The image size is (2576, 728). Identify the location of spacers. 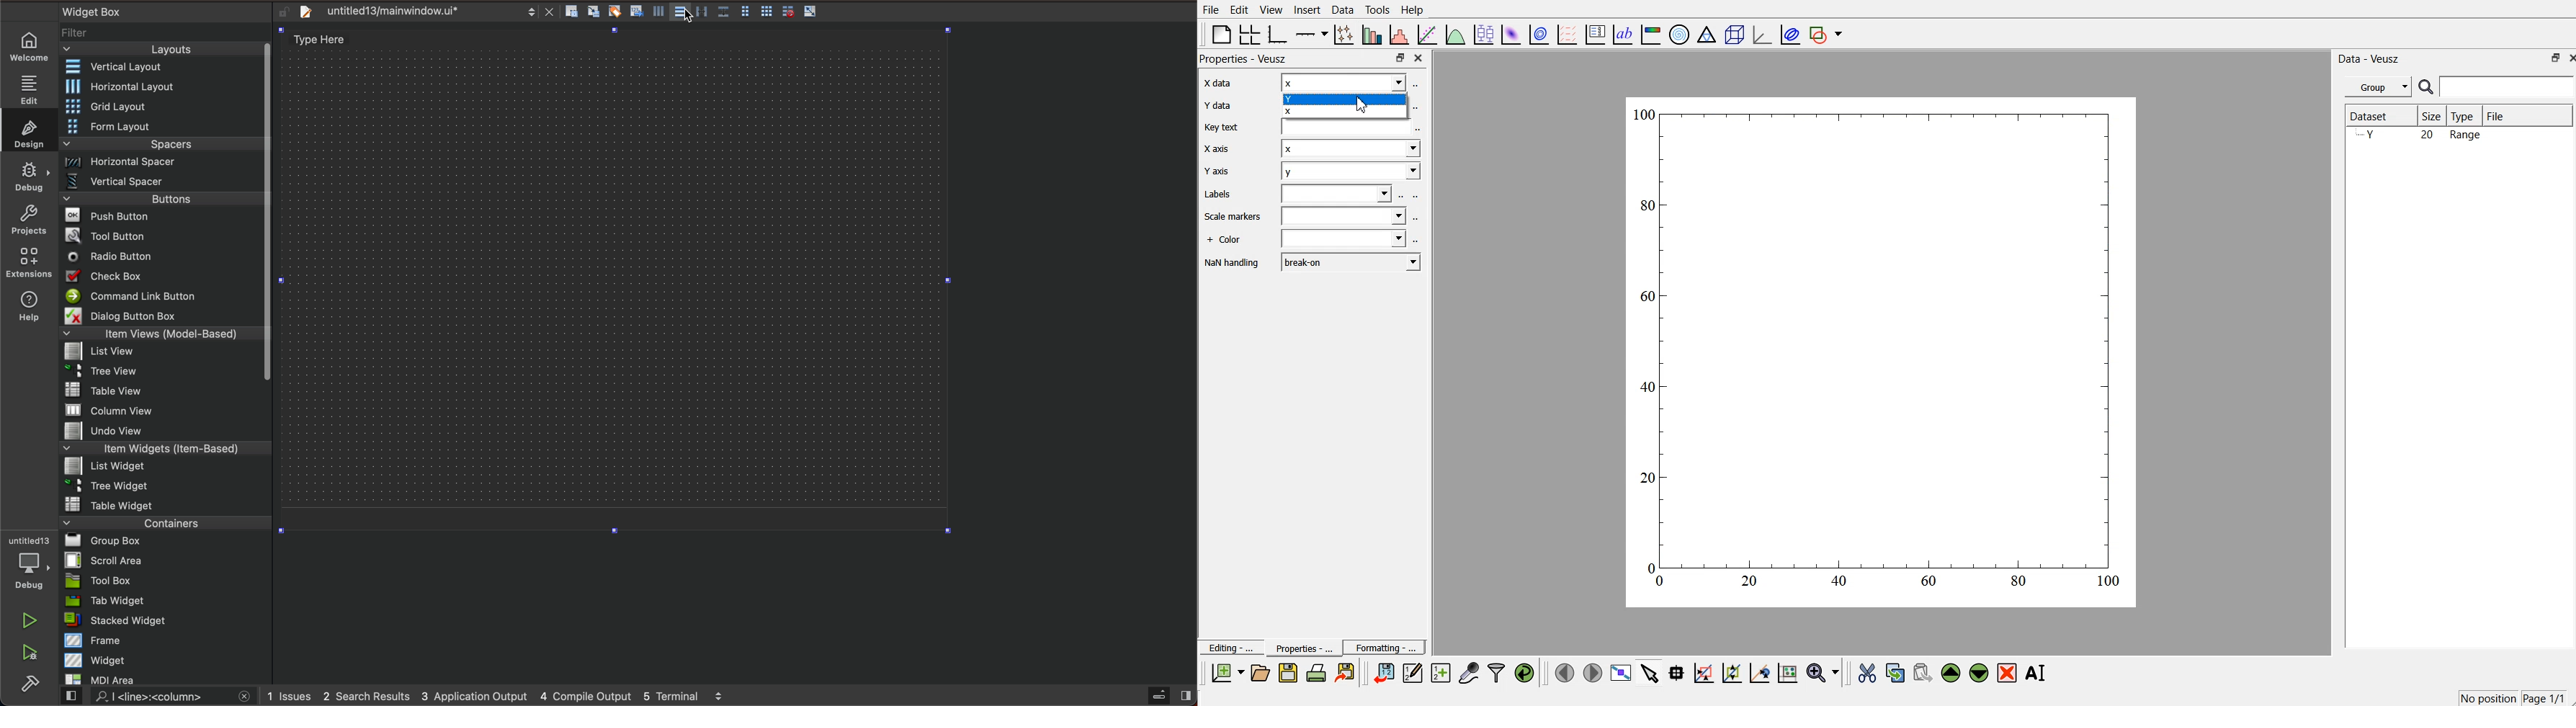
(161, 145).